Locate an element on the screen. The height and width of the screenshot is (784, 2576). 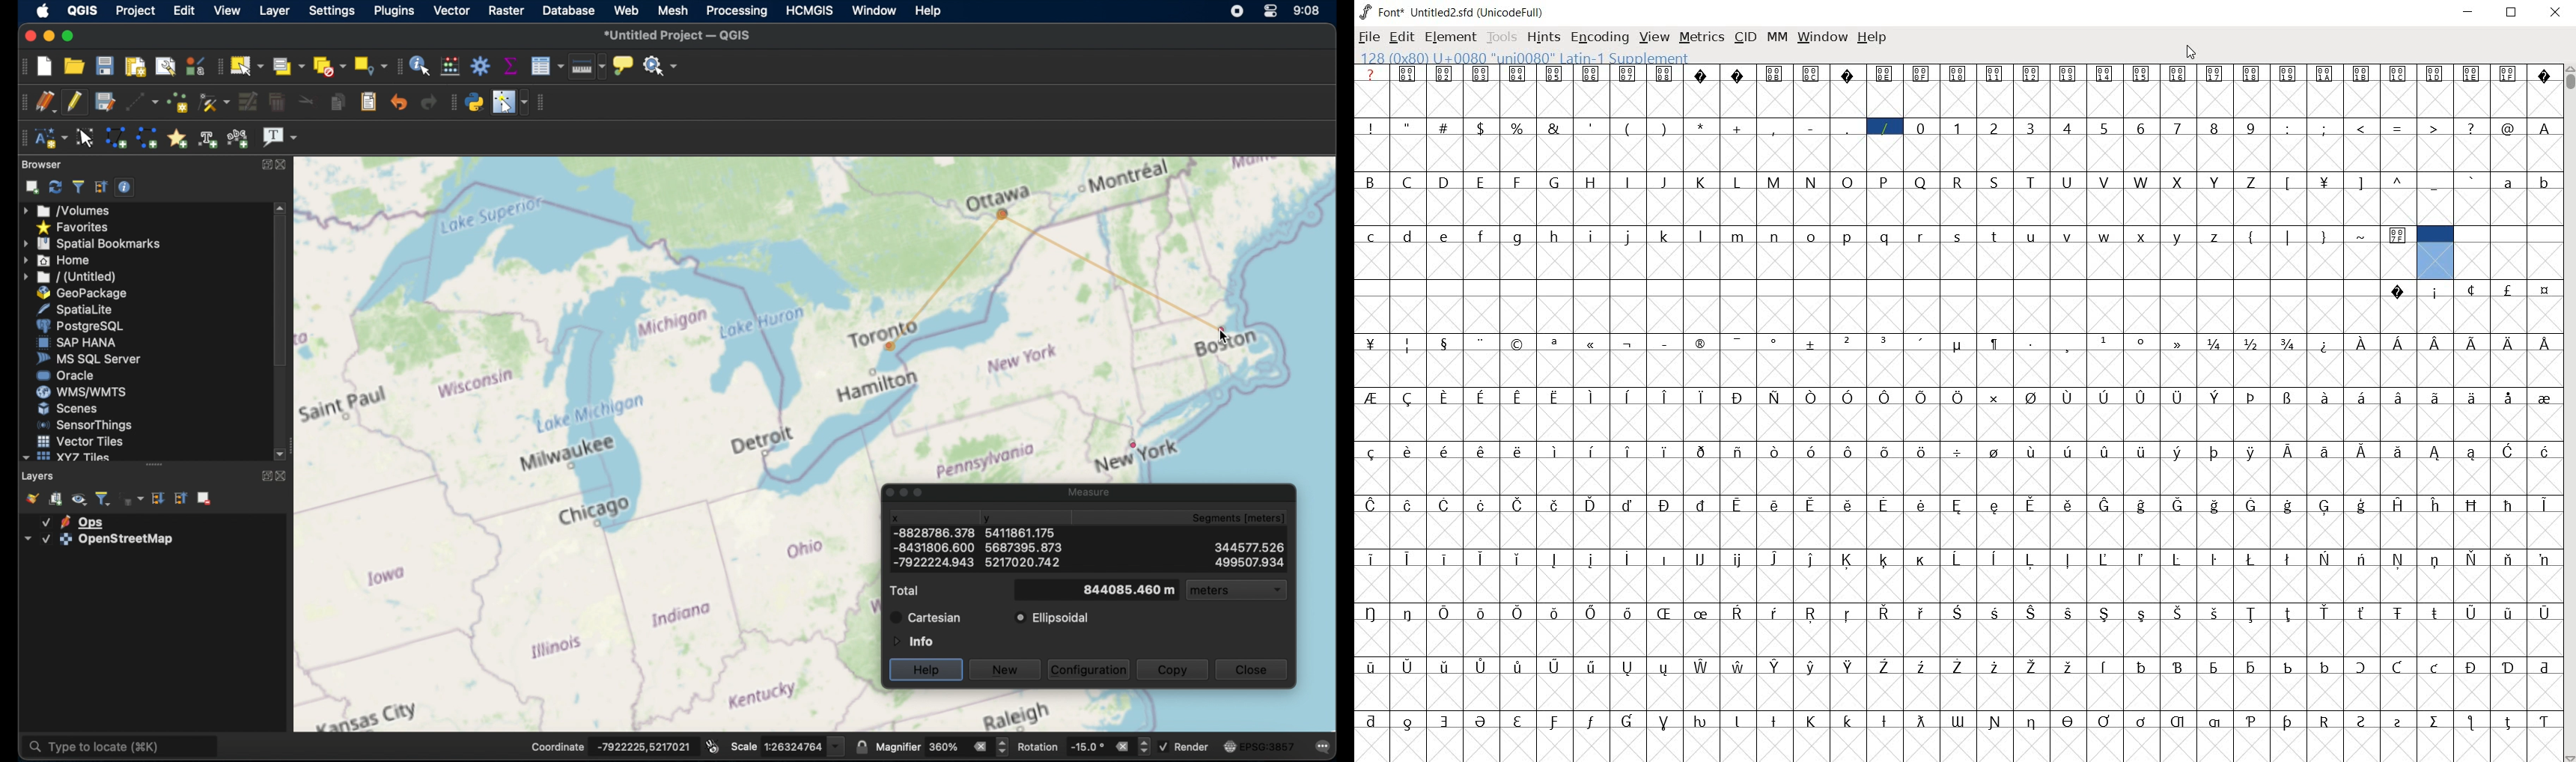
Symbol is located at coordinates (1593, 505).